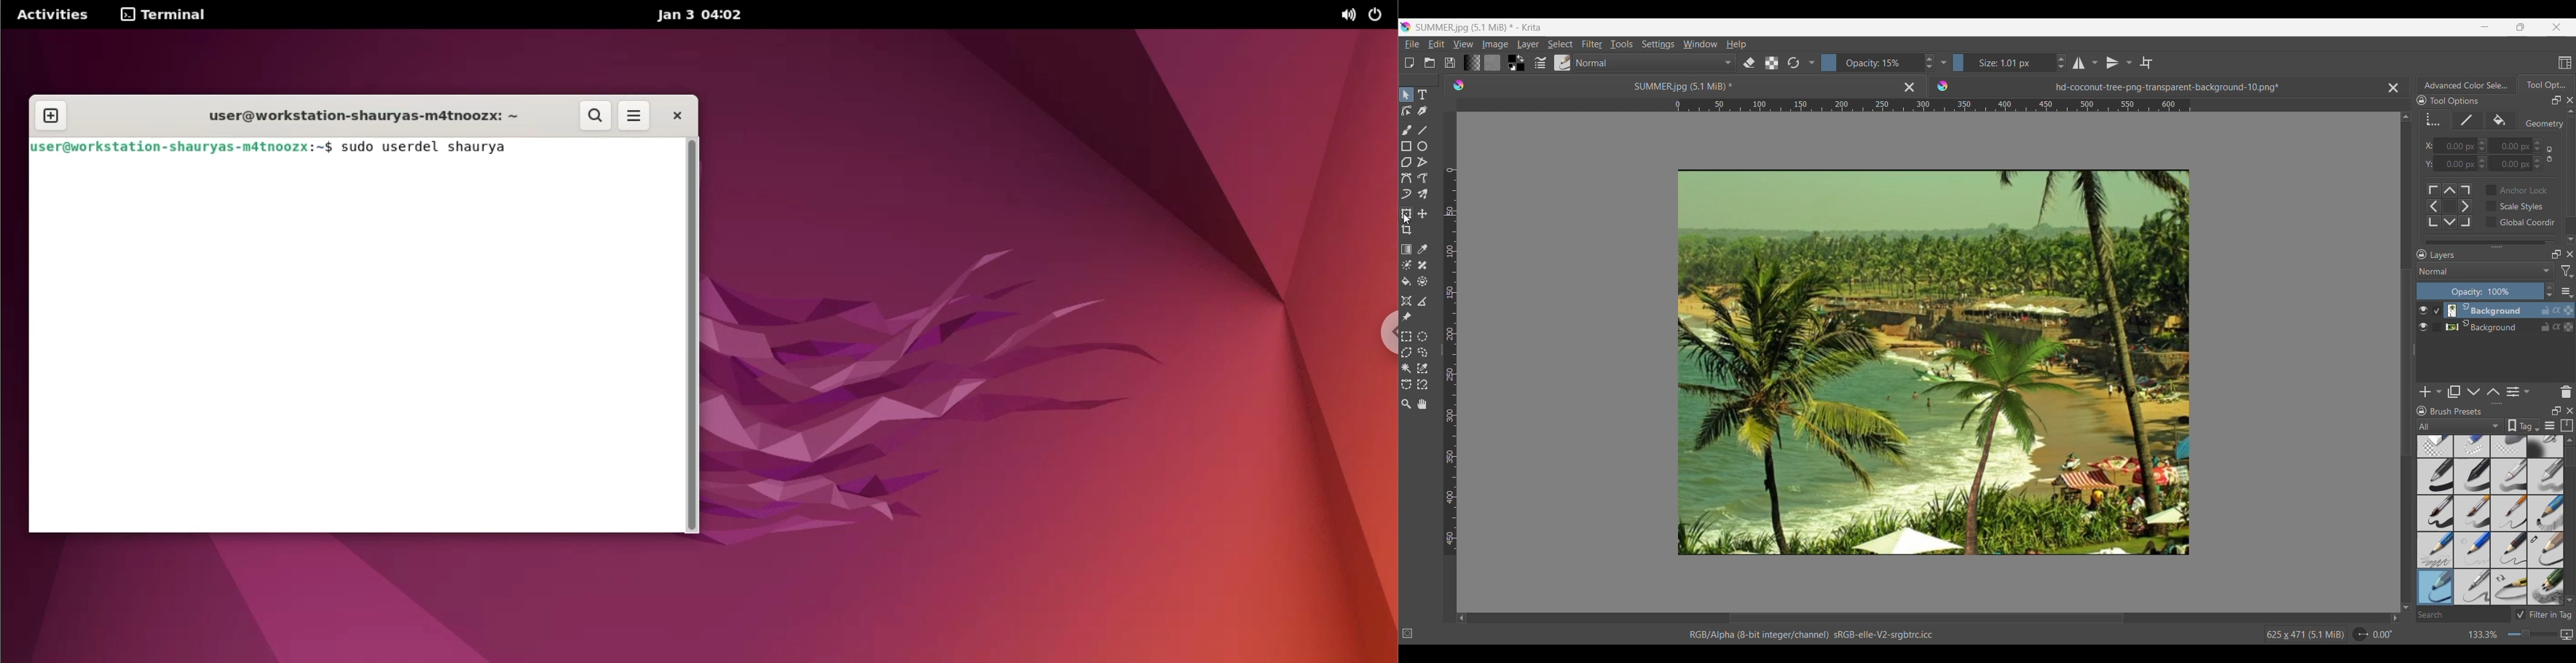 The image size is (2576, 672). I want to click on Stroke, so click(2468, 120).